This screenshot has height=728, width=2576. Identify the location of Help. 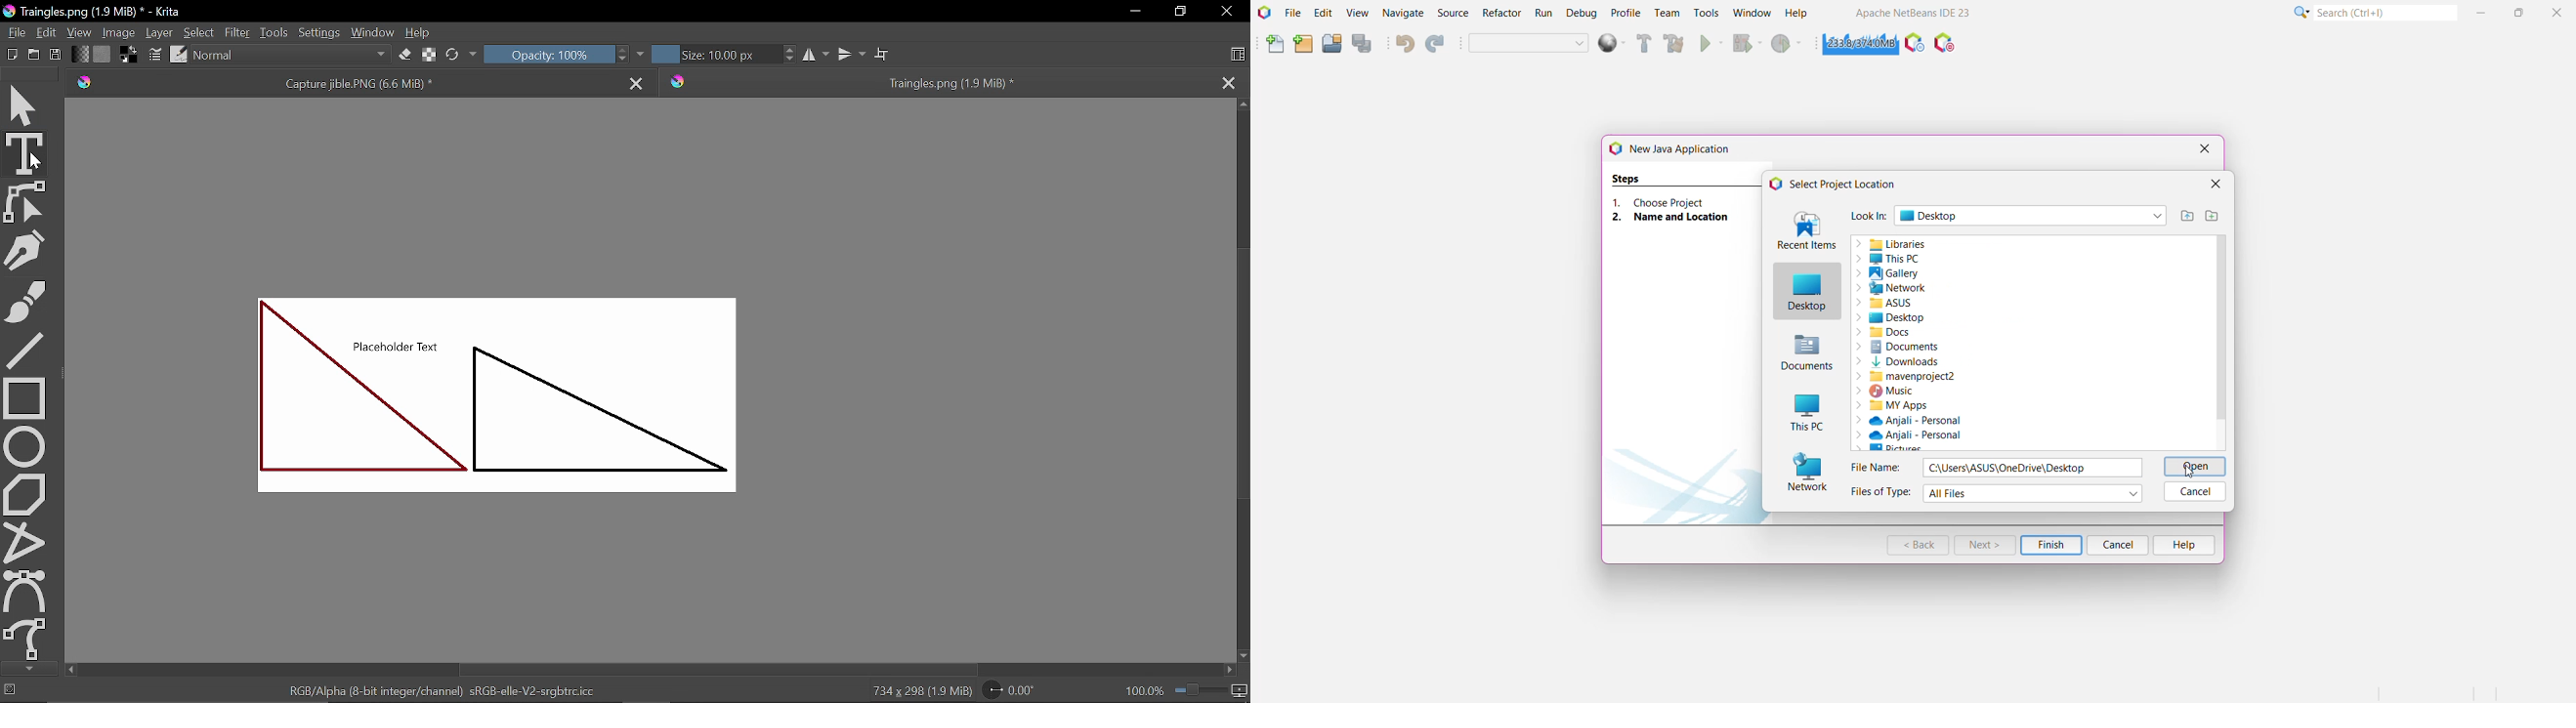
(420, 31).